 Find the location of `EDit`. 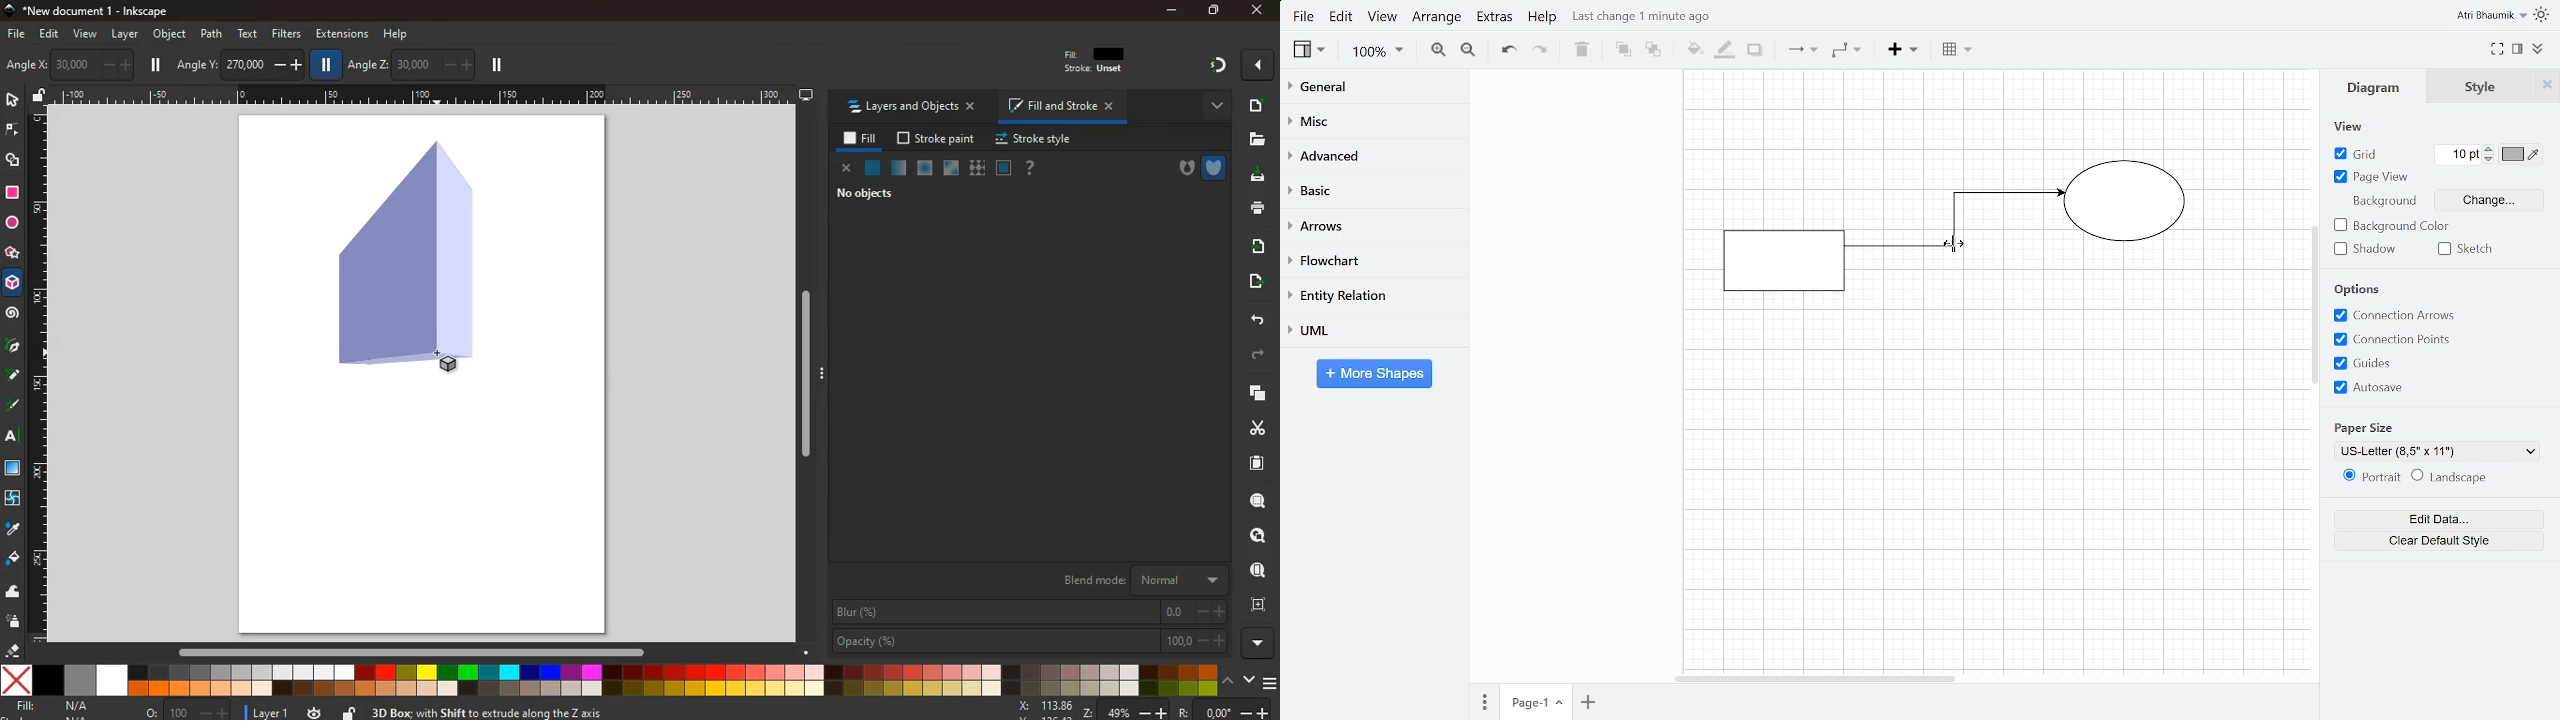

EDit is located at coordinates (1342, 18).